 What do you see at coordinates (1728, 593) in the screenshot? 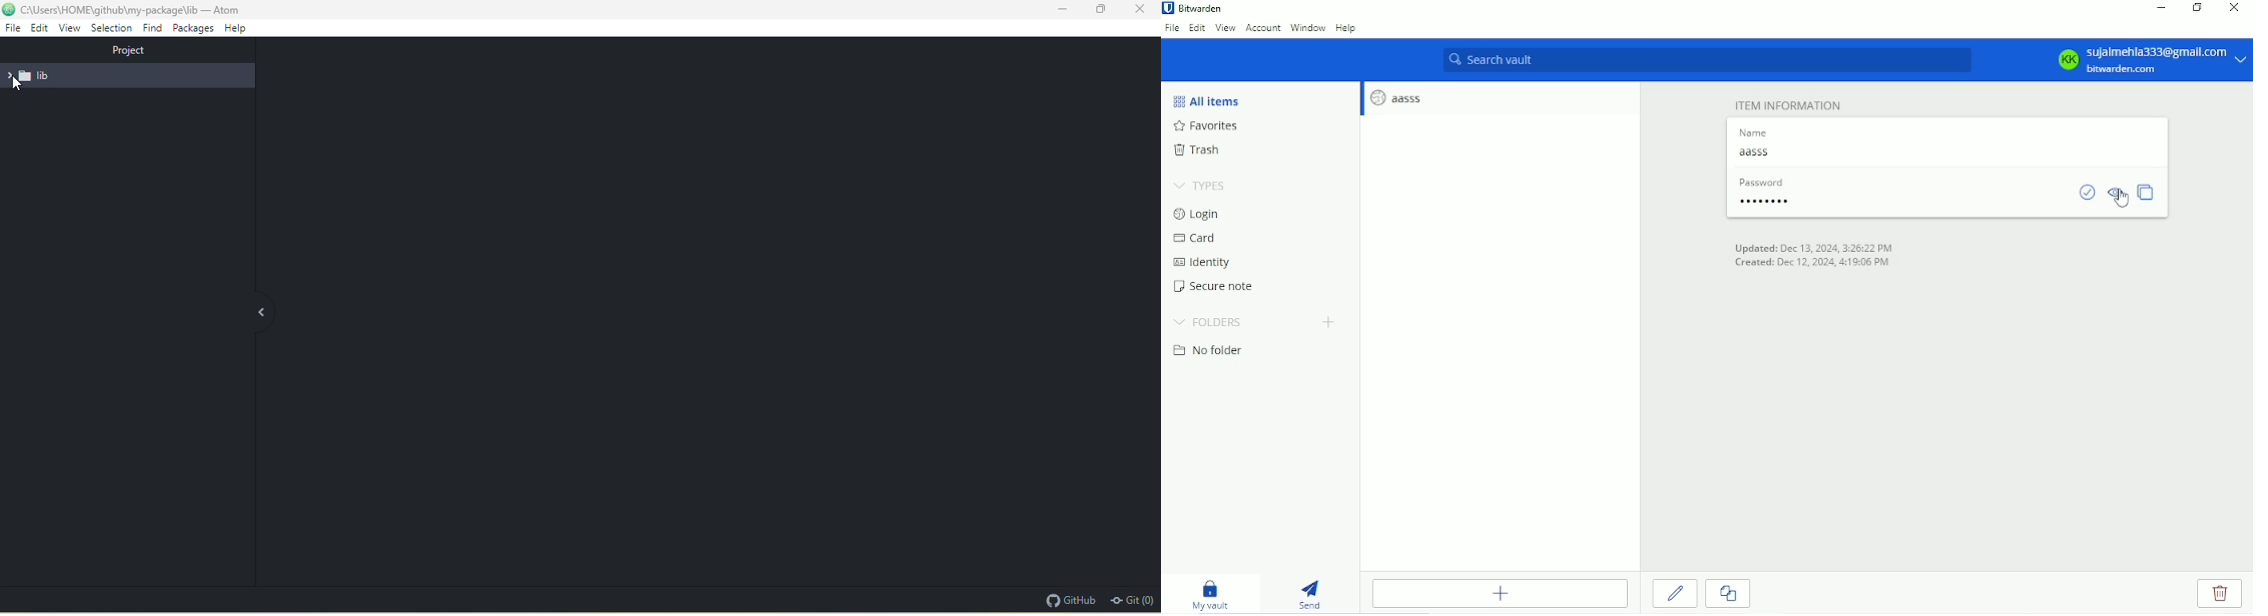
I see `Clone` at bounding box center [1728, 593].